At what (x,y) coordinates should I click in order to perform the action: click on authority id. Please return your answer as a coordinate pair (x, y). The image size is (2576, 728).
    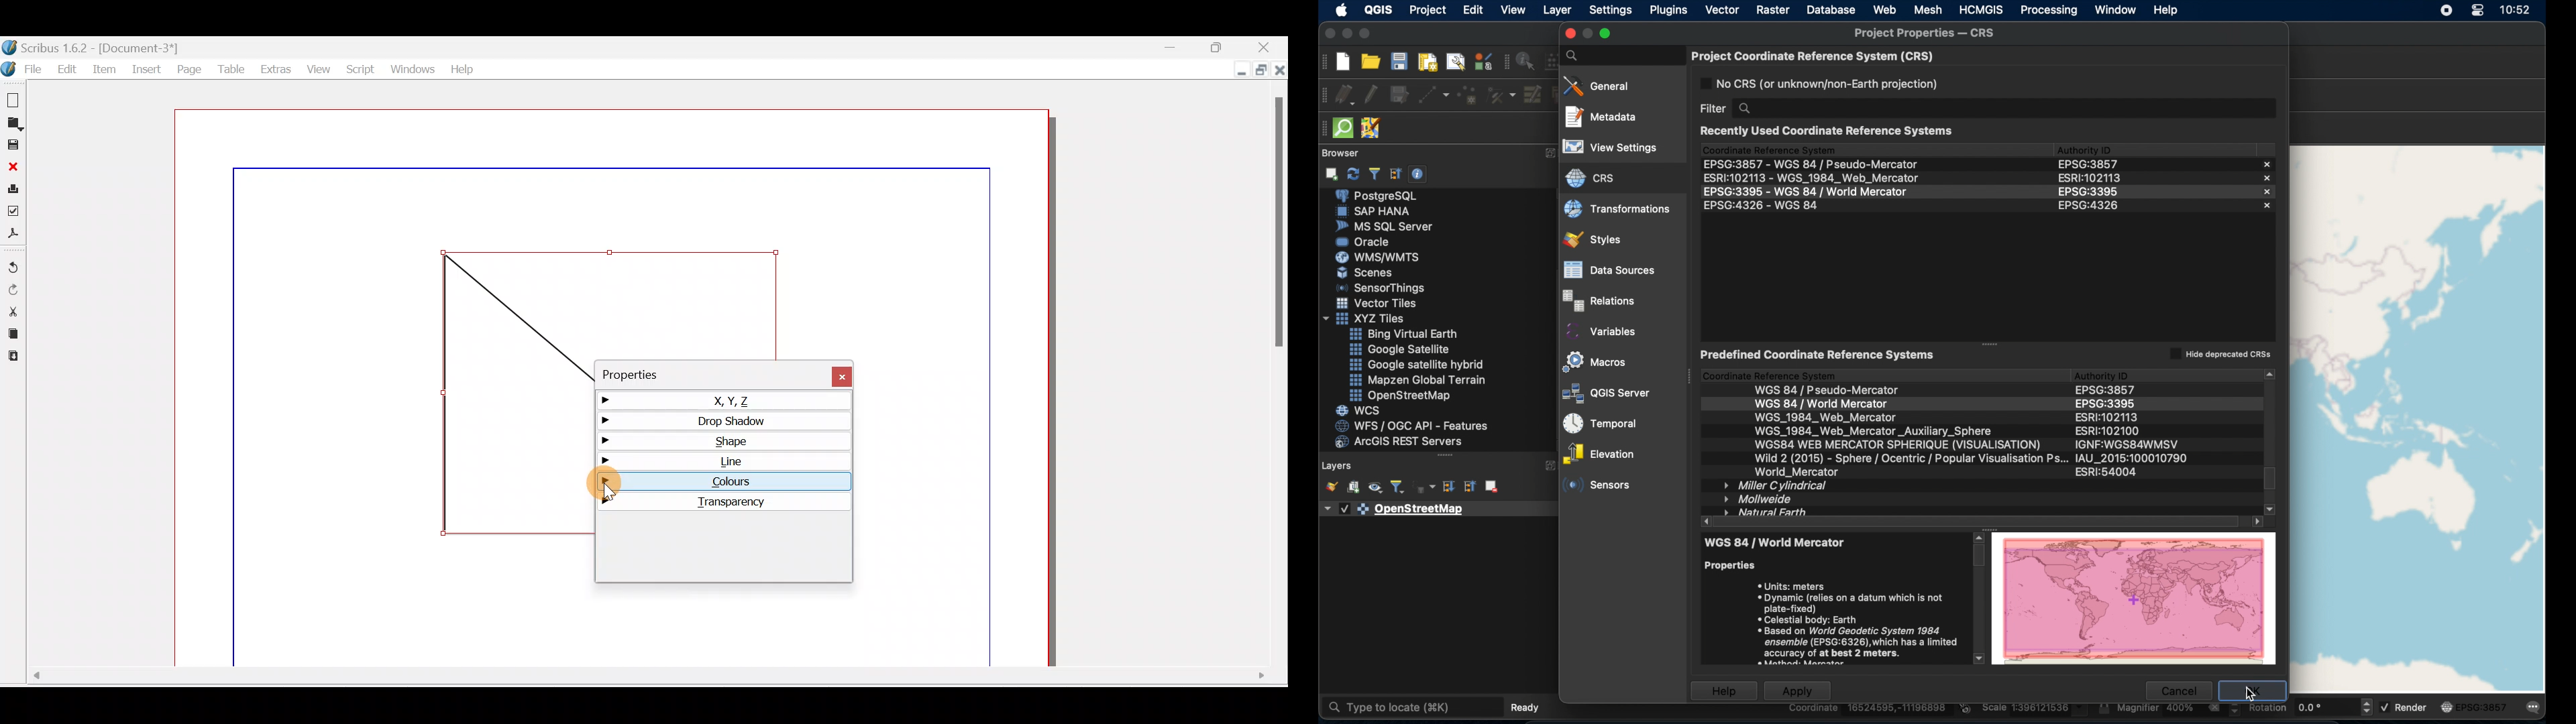
    Looking at the image, I should click on (2107, 375).